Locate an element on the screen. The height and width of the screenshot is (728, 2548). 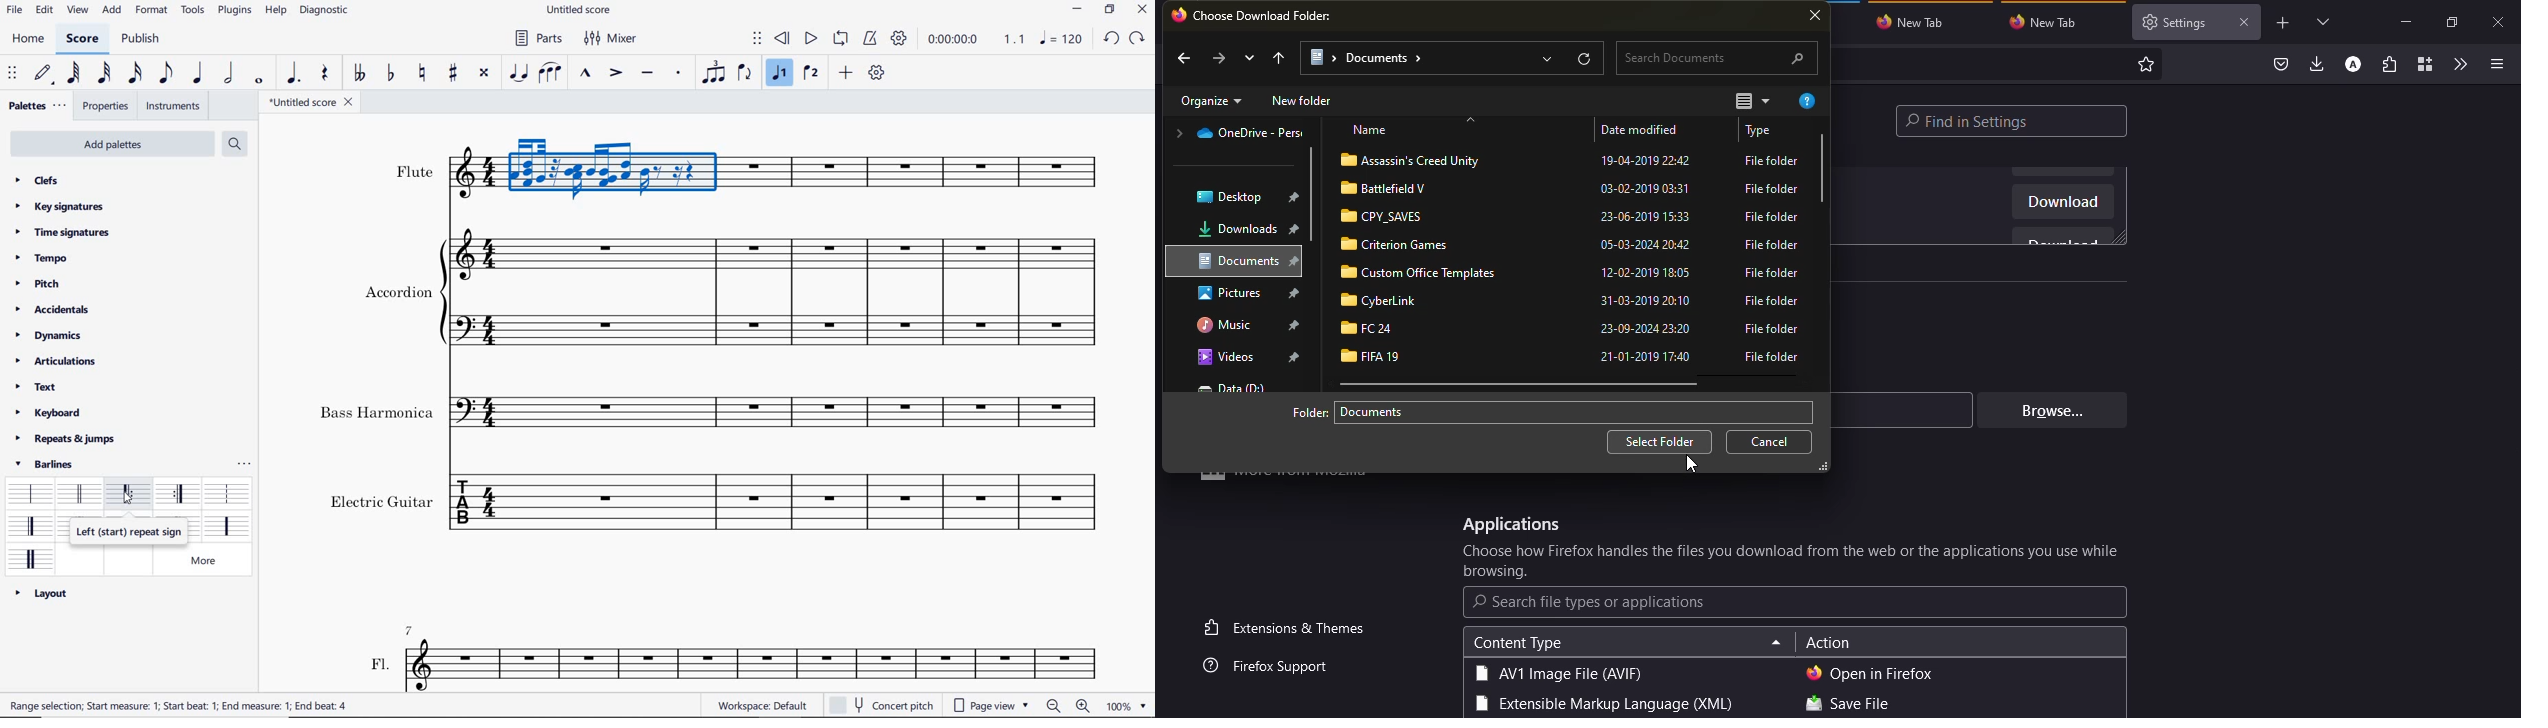
extensions is located at coordinates (2389, 66).